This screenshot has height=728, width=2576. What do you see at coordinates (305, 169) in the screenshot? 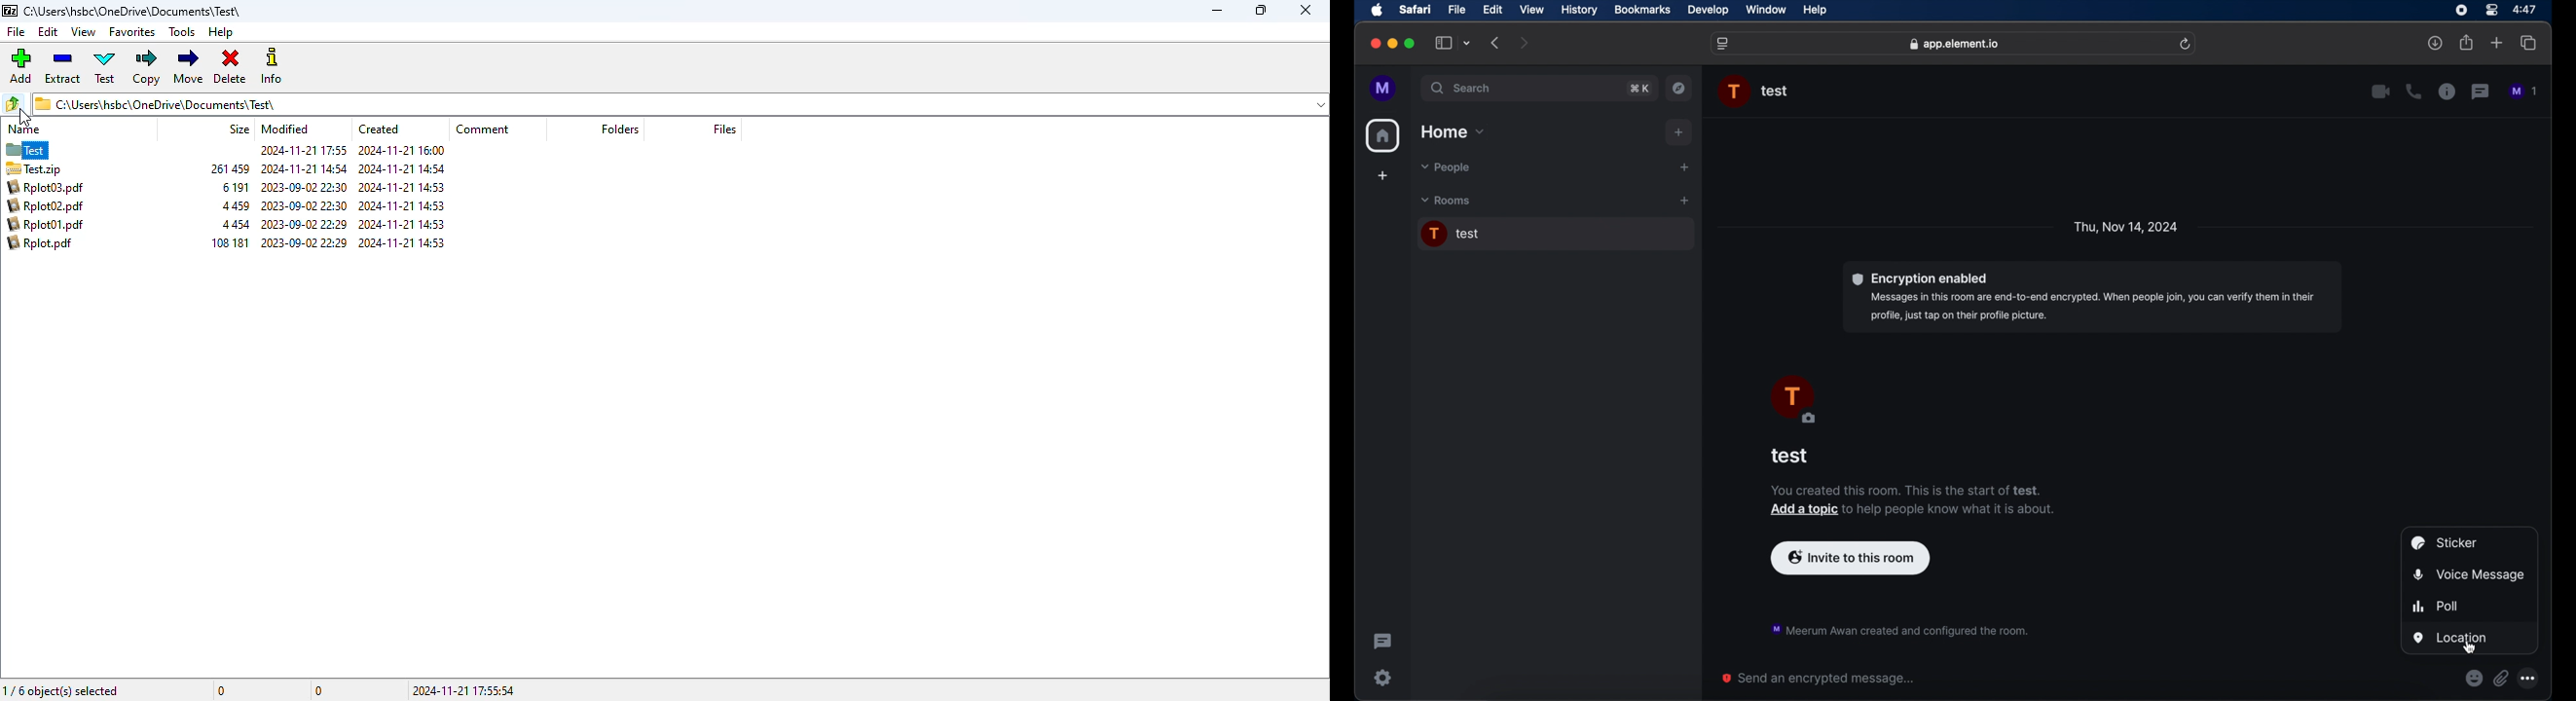
I see `2024-11-21 14:54` at bounding box center [305, 169].